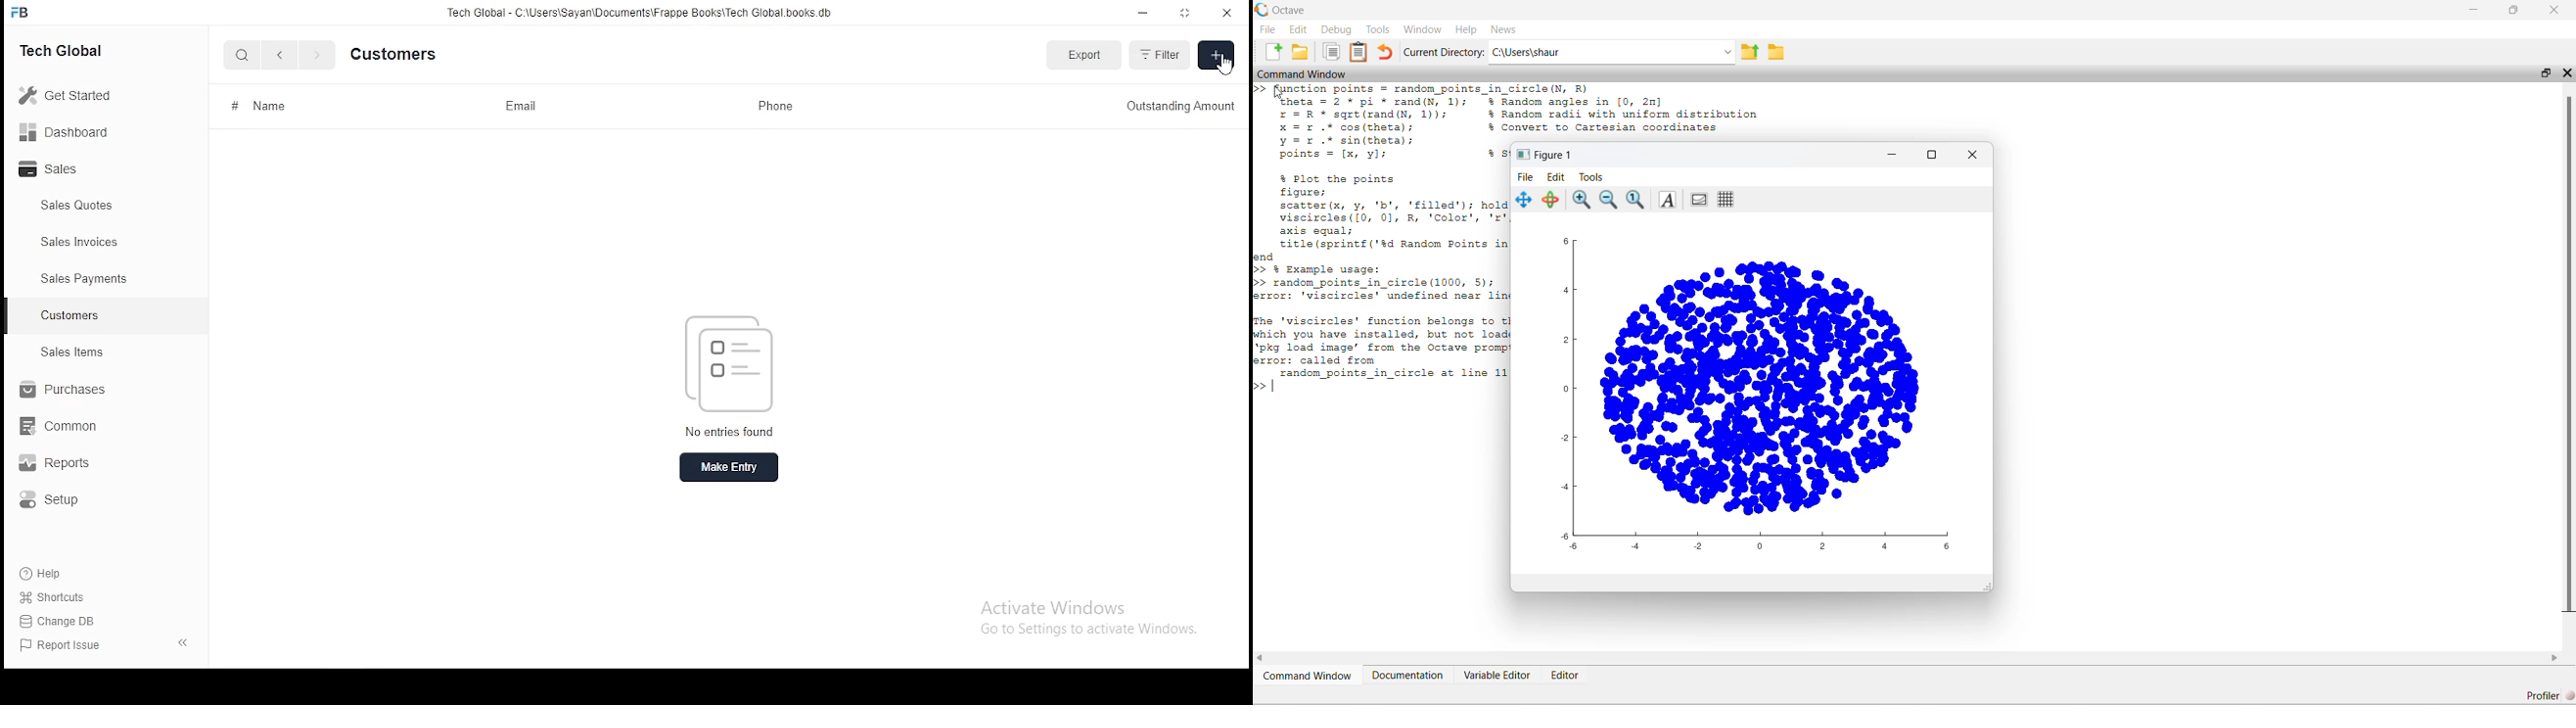  Describe the element at coordinates (1081, 57) in the screenshot. I see `export` at that location.